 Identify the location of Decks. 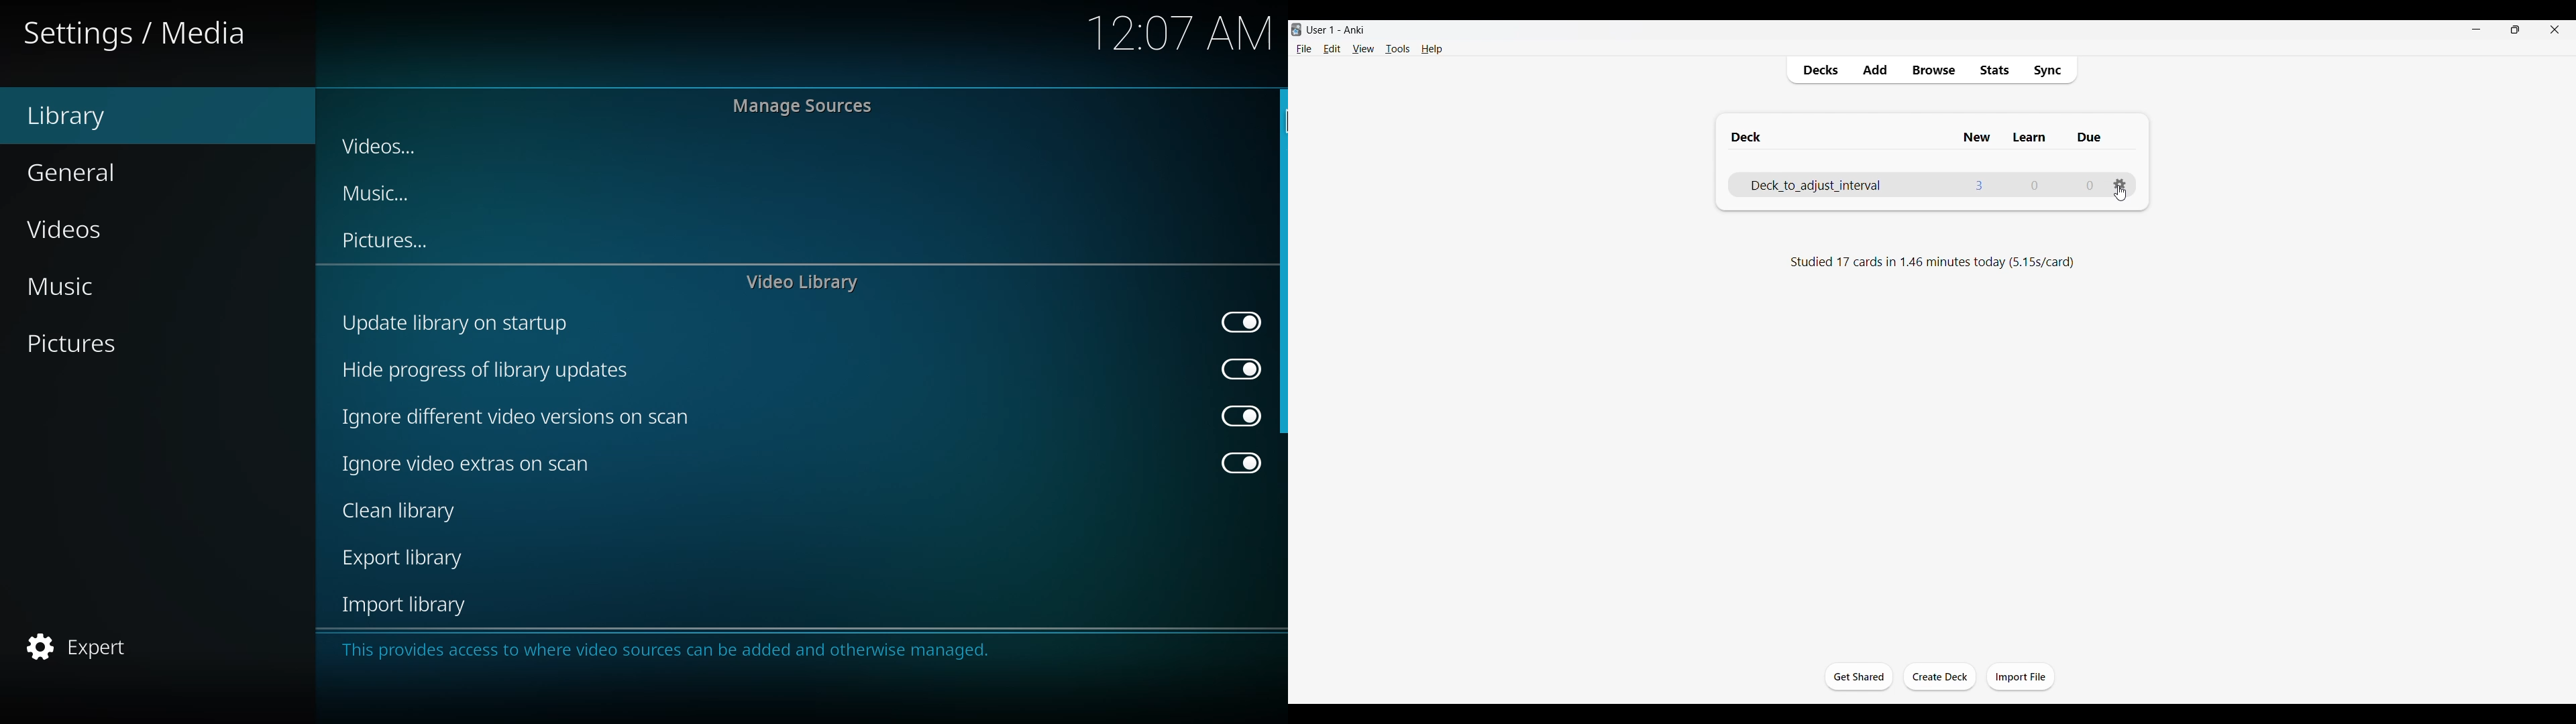
(1817, 70).